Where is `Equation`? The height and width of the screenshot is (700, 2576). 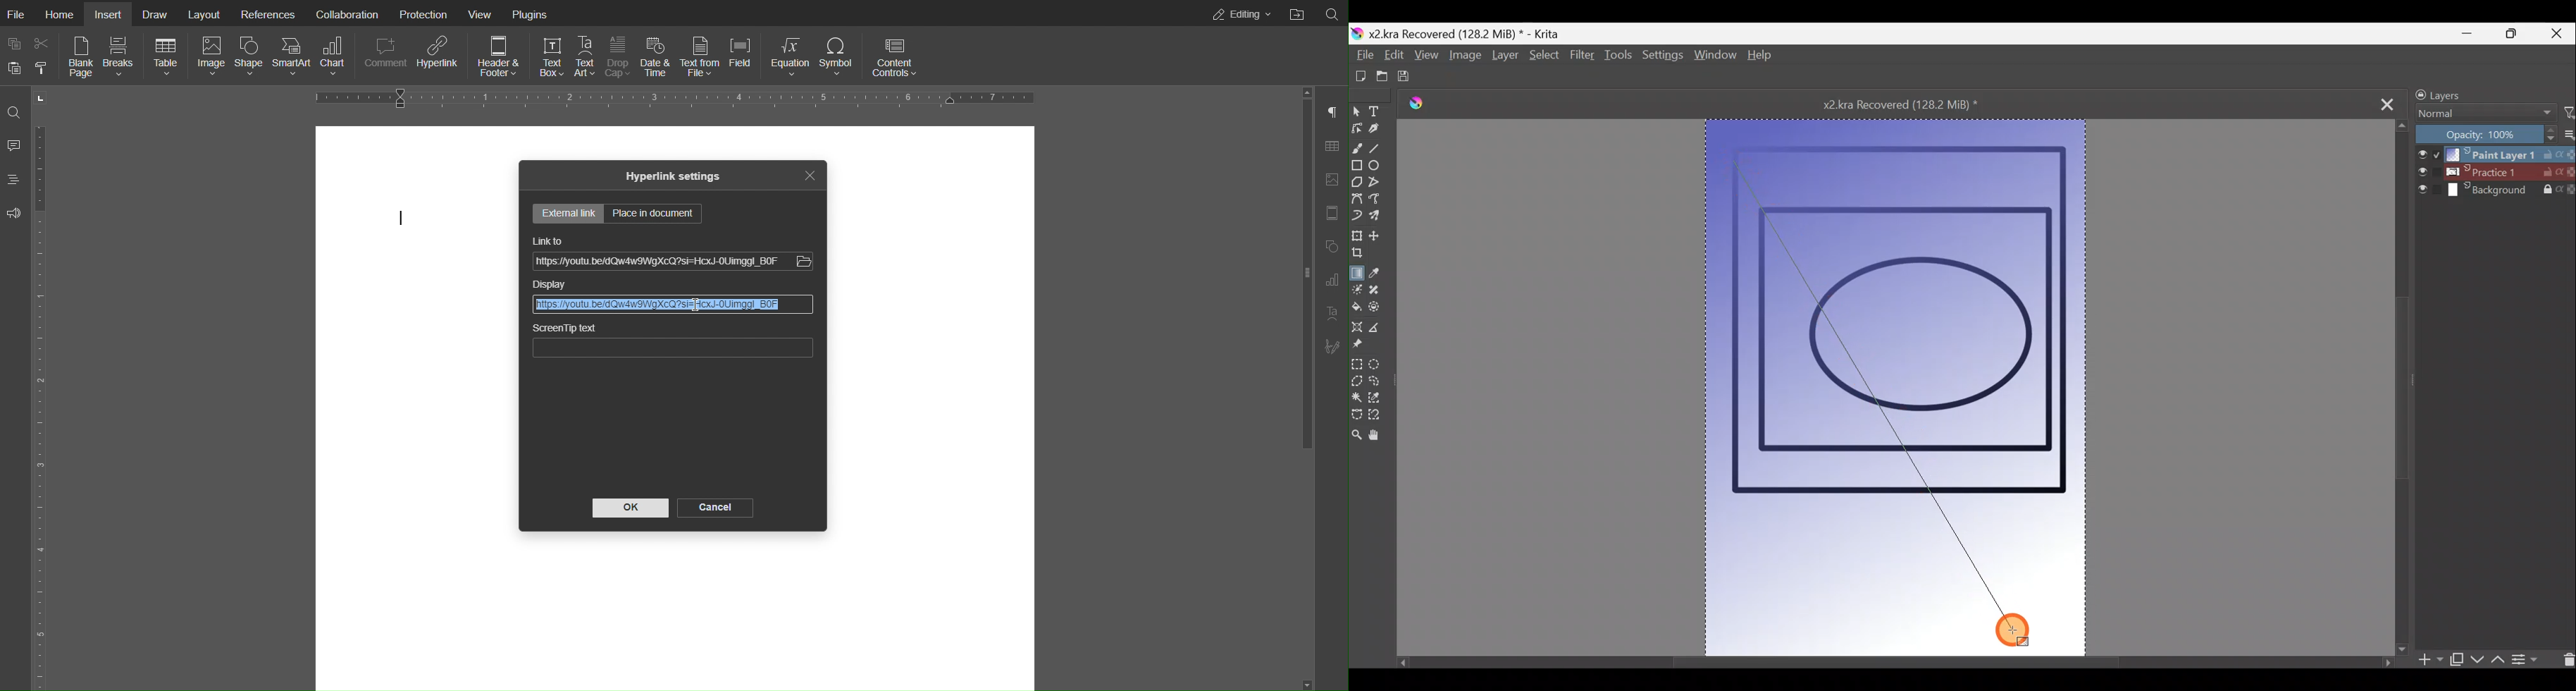
Equation is located at coordinates (790, 57).